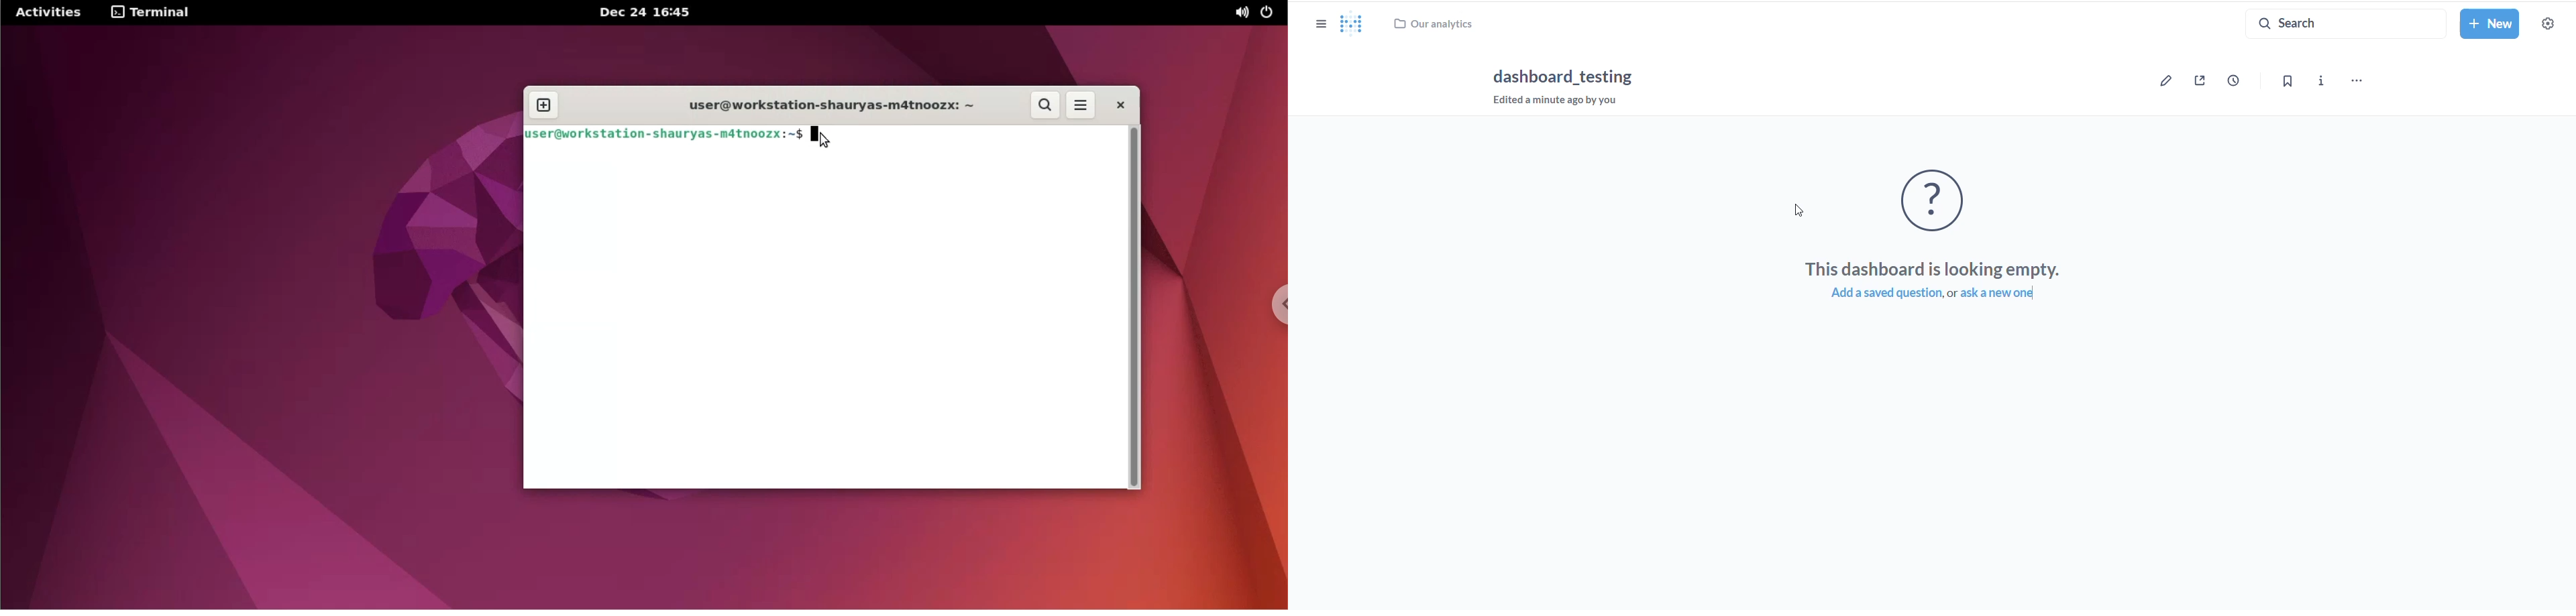 The image size is (2576, 616). What do you see at coordinates (1926, 267) in the screenshot?
I see `This dashboard is looking empty ` at bounding box center [1926, 267].